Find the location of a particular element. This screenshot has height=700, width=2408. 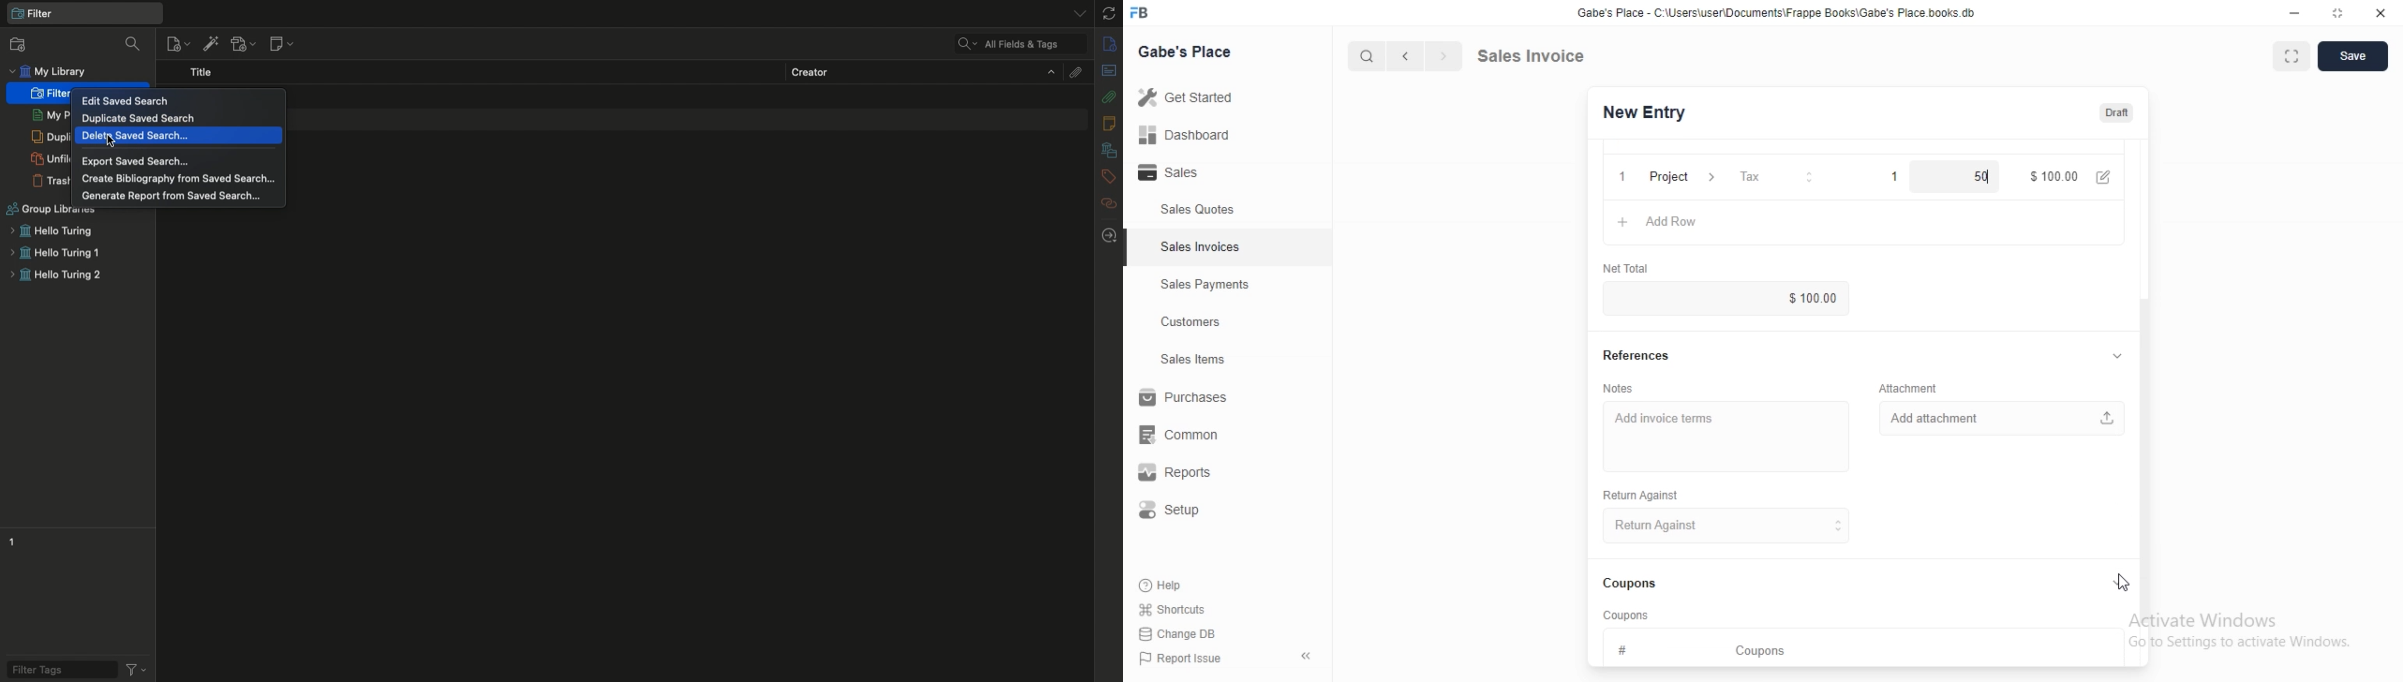

Add row is located at coordinates (1678, 222).